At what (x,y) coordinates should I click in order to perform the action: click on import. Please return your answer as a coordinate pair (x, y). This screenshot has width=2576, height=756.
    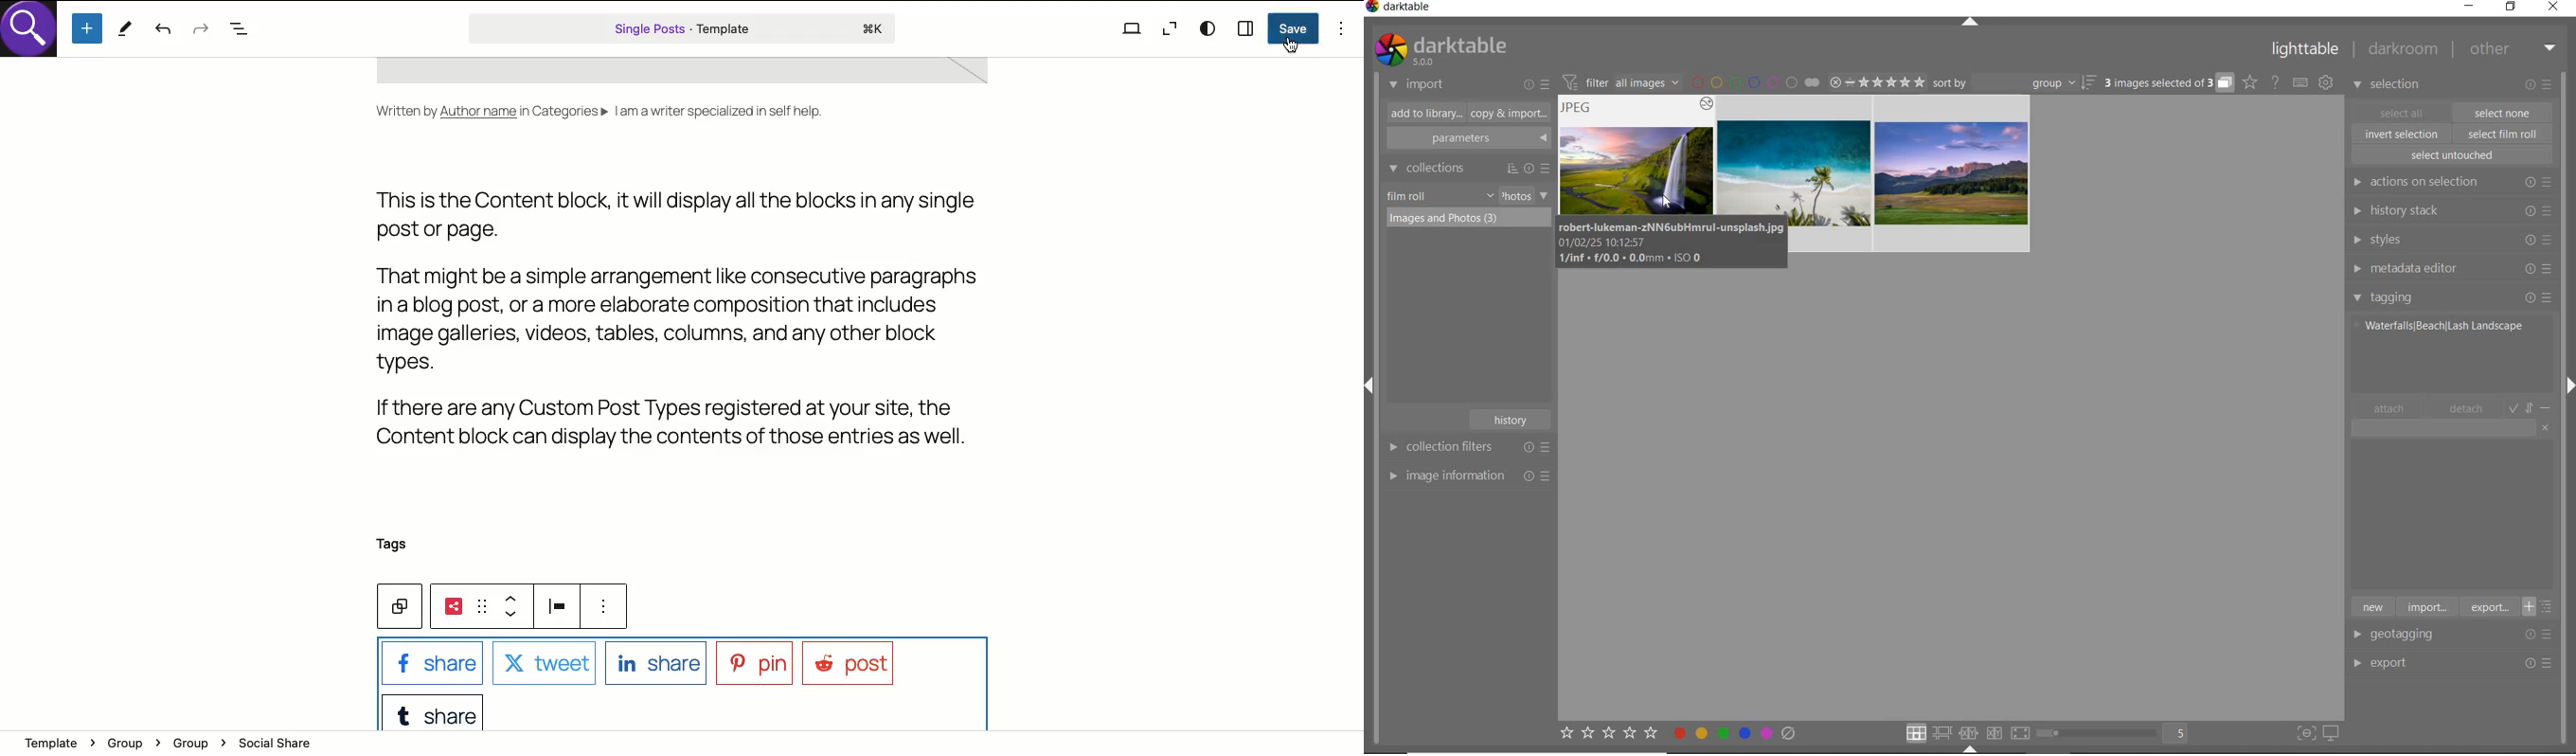
    Looking at the image, I should click on (1417, 85).